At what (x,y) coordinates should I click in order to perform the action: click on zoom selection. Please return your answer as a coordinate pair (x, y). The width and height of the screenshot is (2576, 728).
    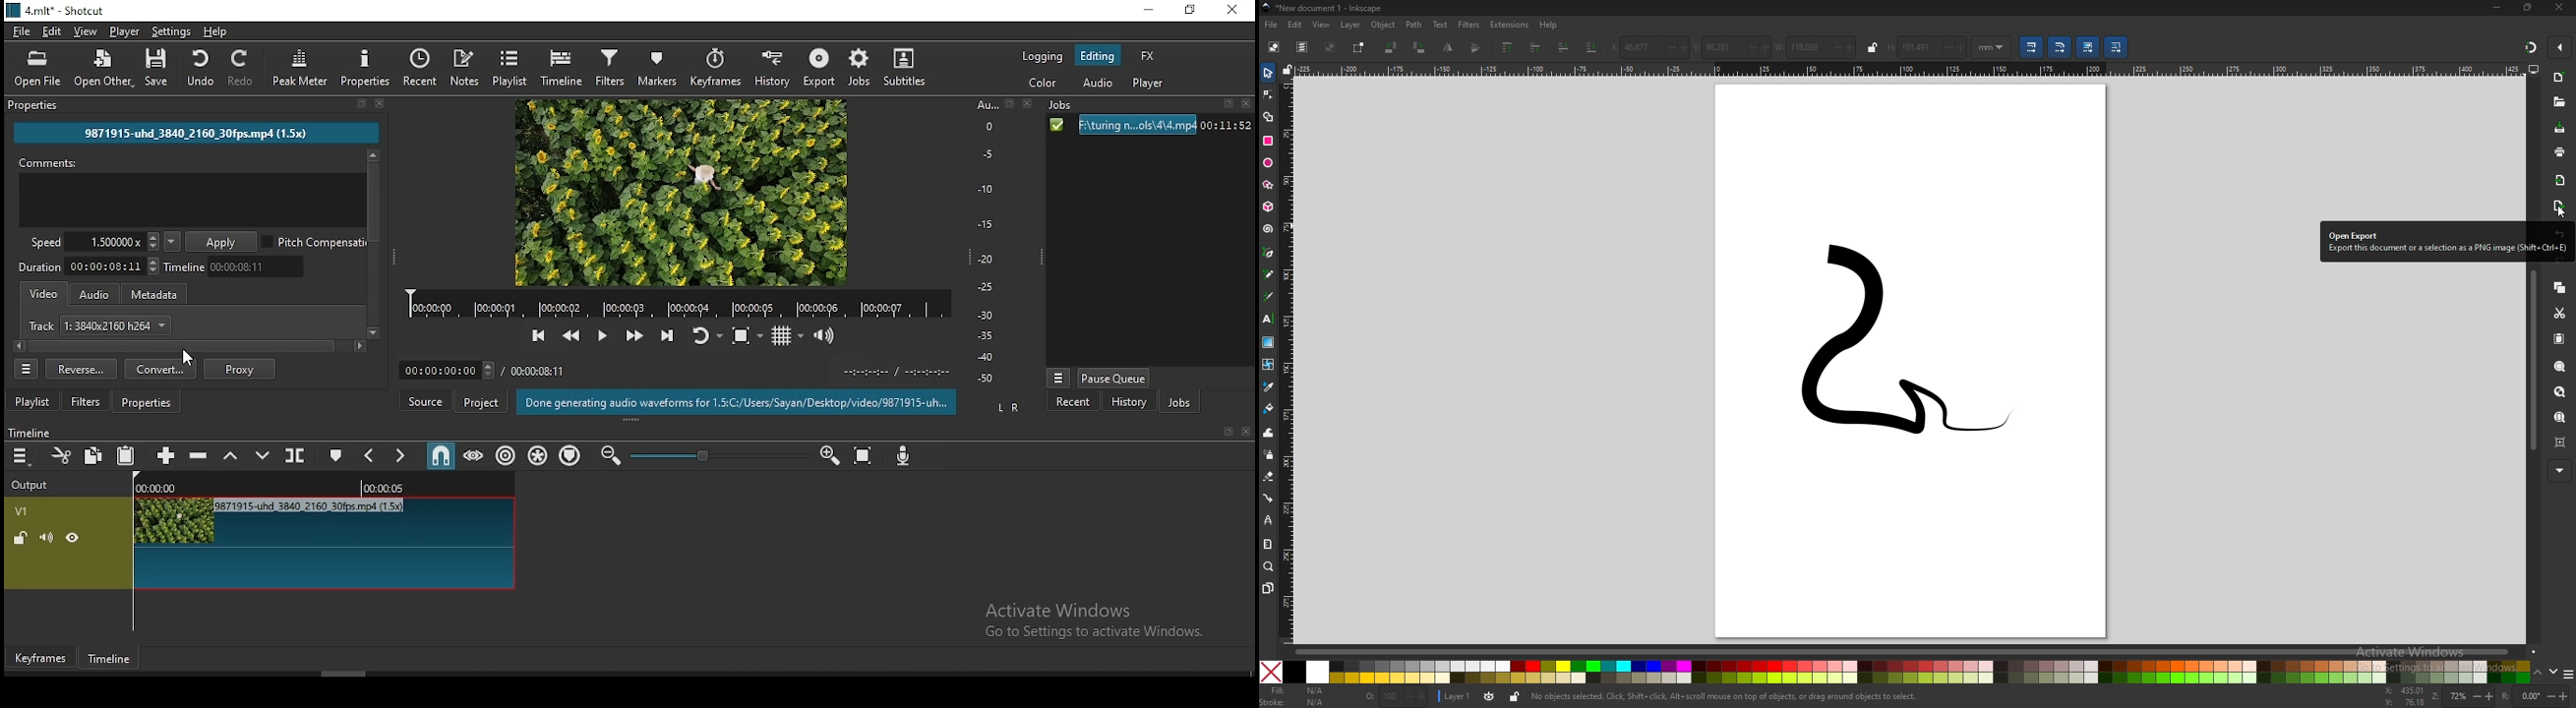
    Looking at the image, I should click on (2561, 365).